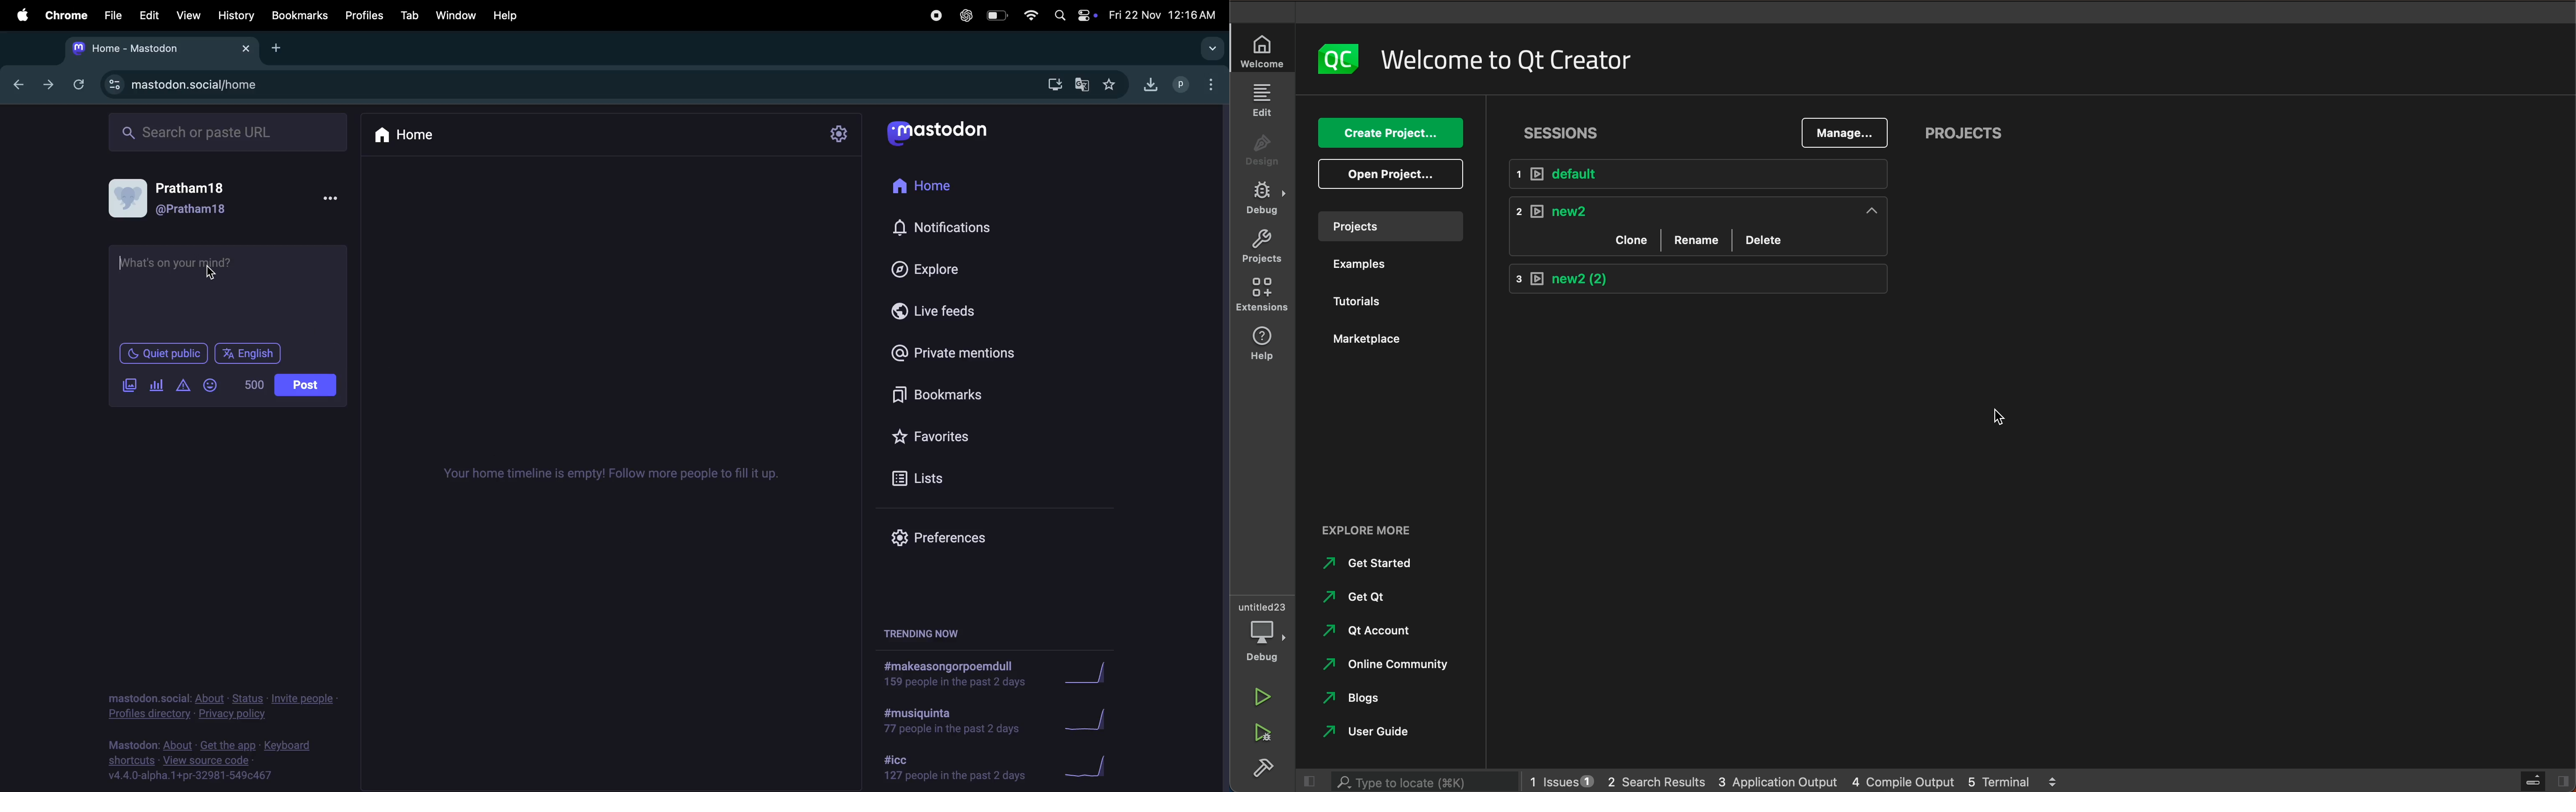 The image size is (2576, 812). Describe the element at coordinates (227, 133) in the screenshot. I see `search bar` at that location.